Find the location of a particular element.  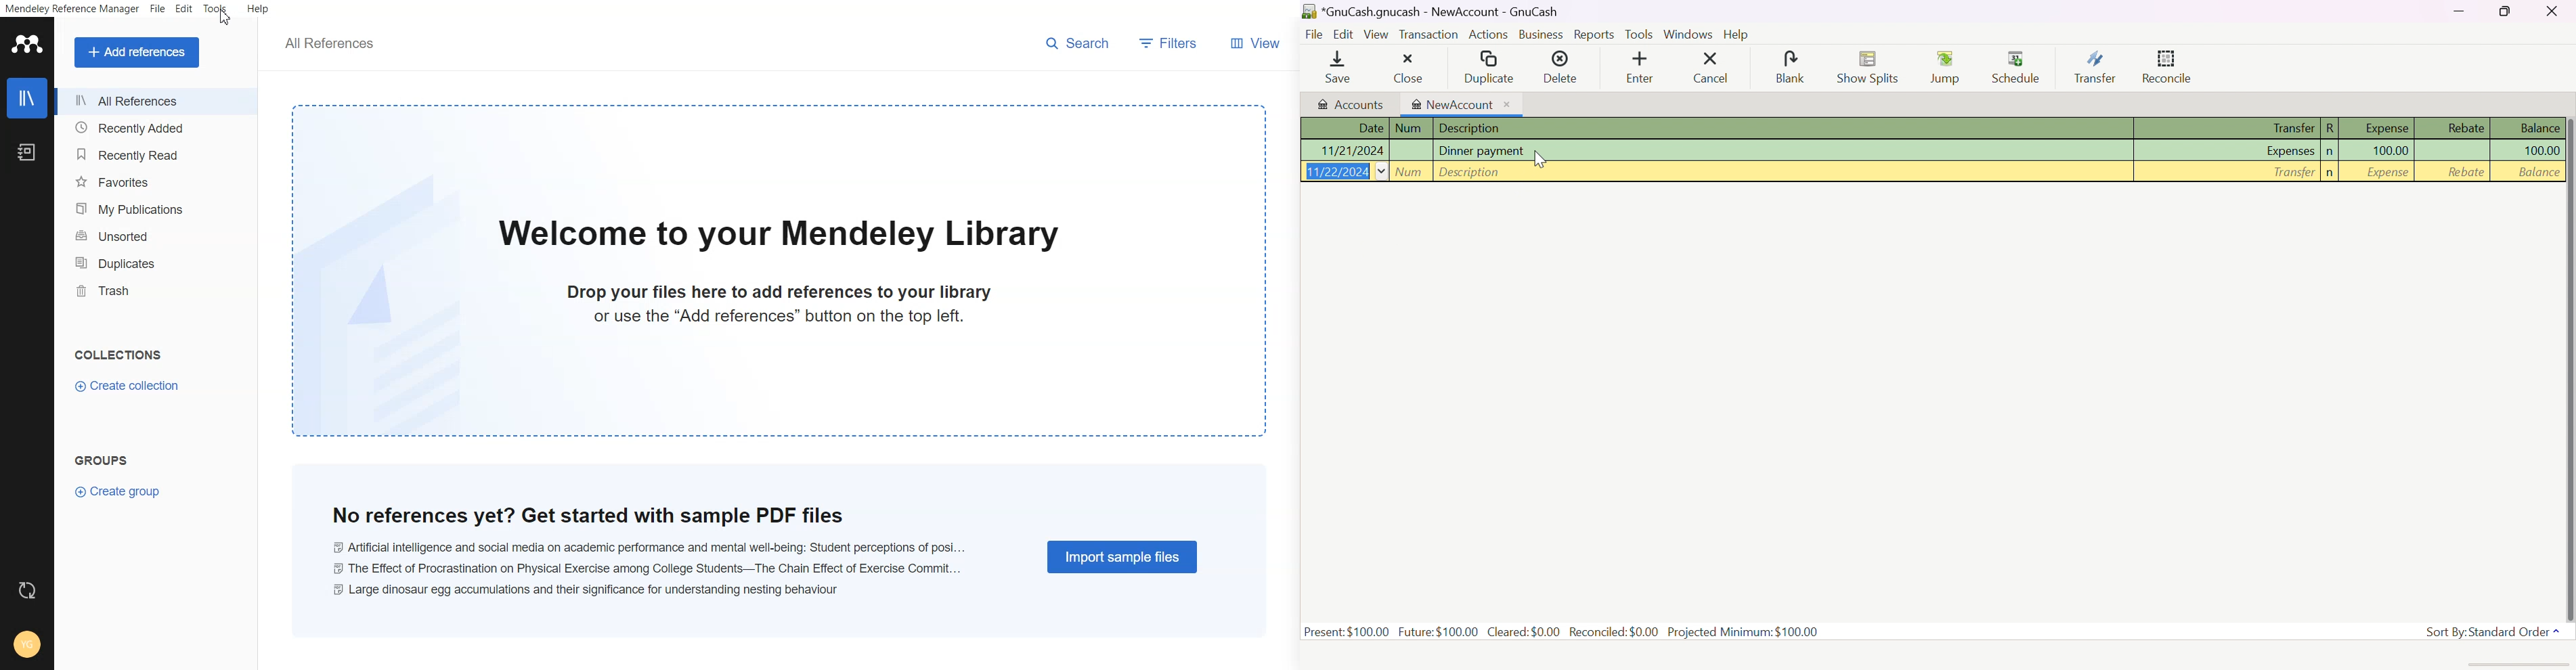

File is located at coordinates (157, 8).